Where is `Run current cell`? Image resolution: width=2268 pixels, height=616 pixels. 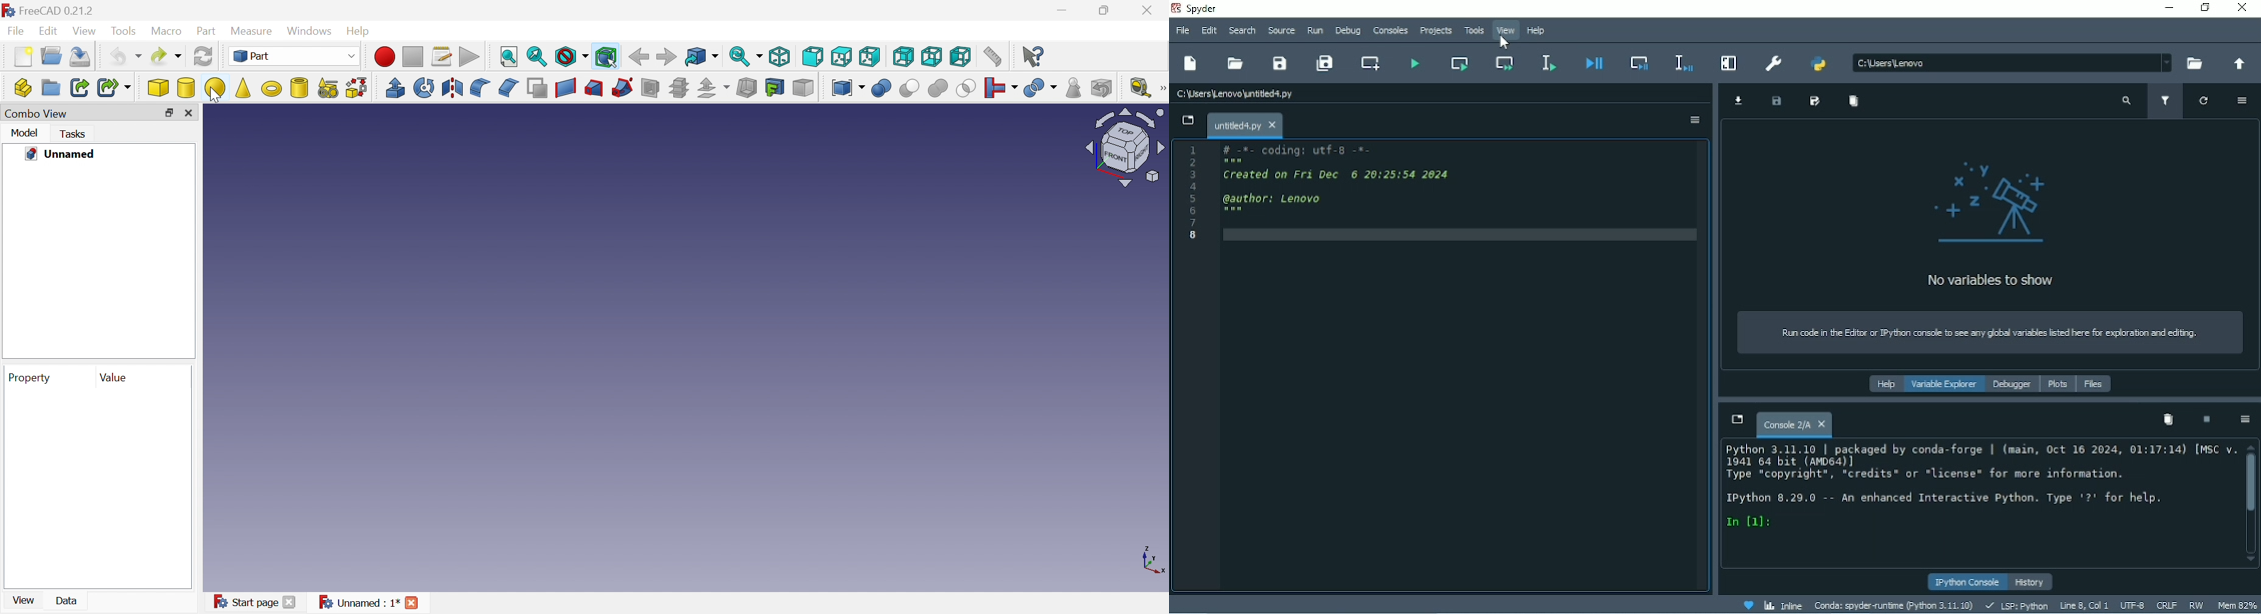
Run current cell is located at coordinates (1459, 64).